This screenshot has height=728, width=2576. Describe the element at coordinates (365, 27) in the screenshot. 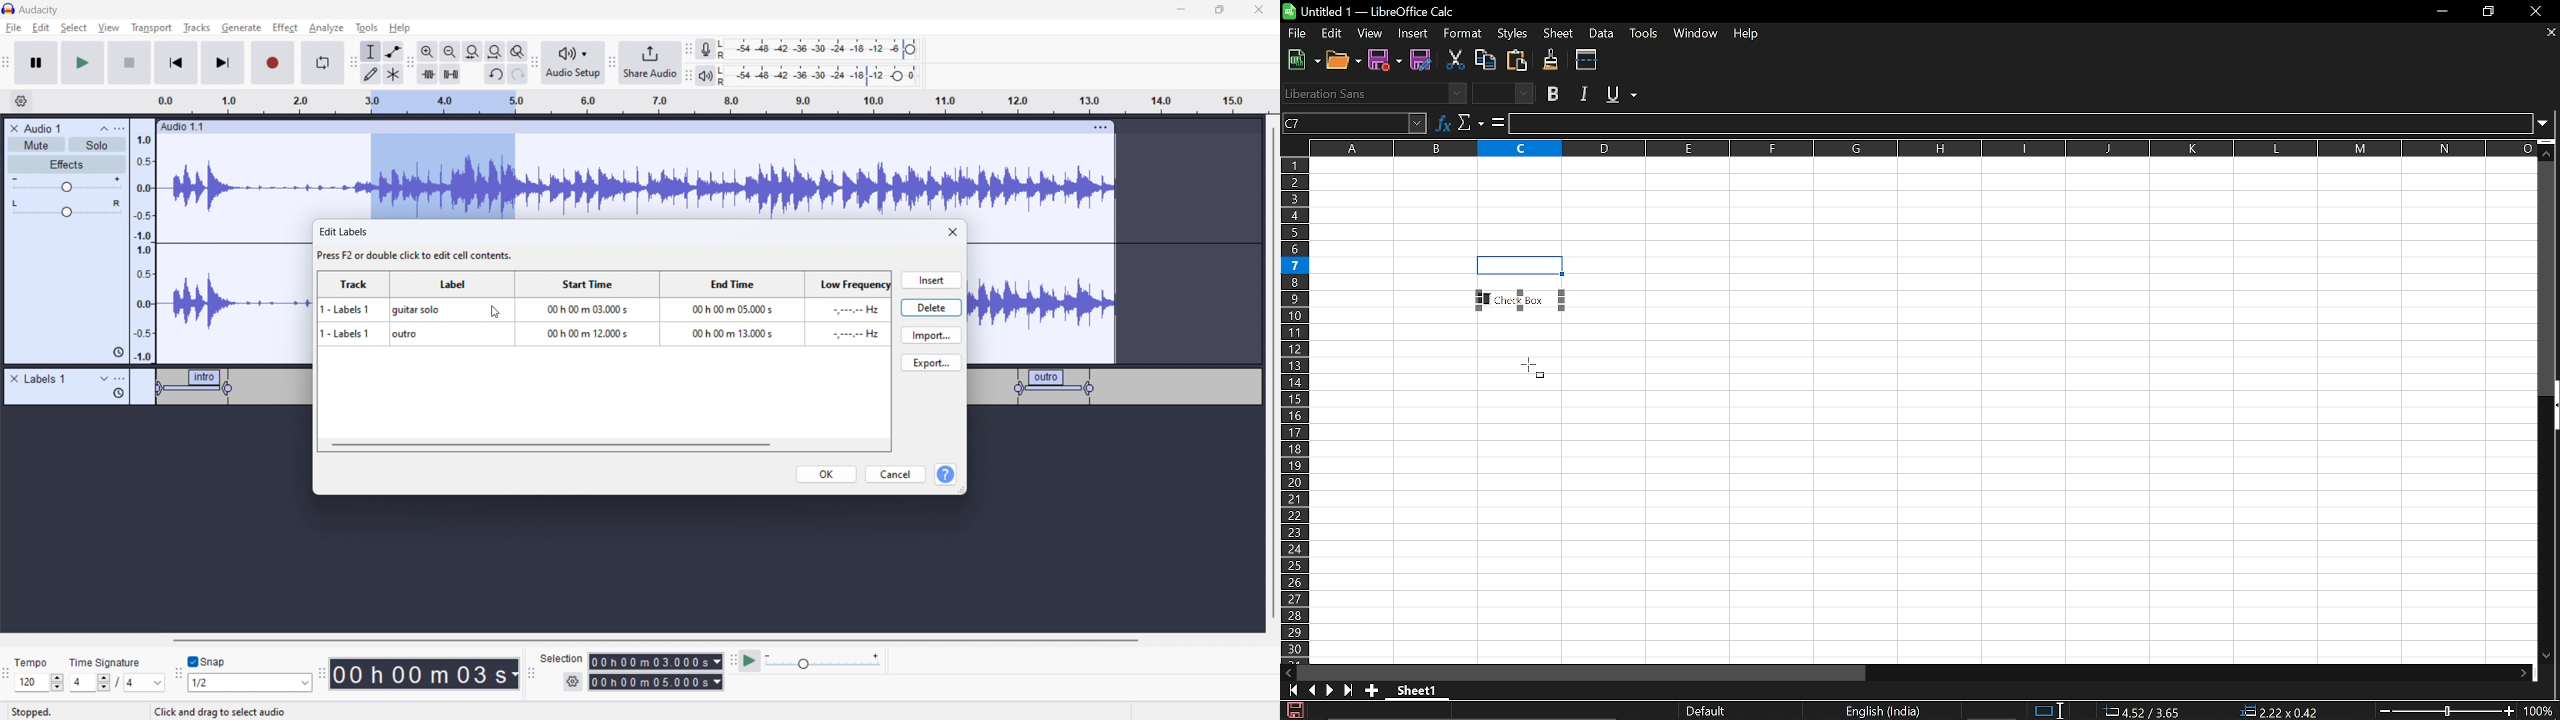

I see `tools` at that location.